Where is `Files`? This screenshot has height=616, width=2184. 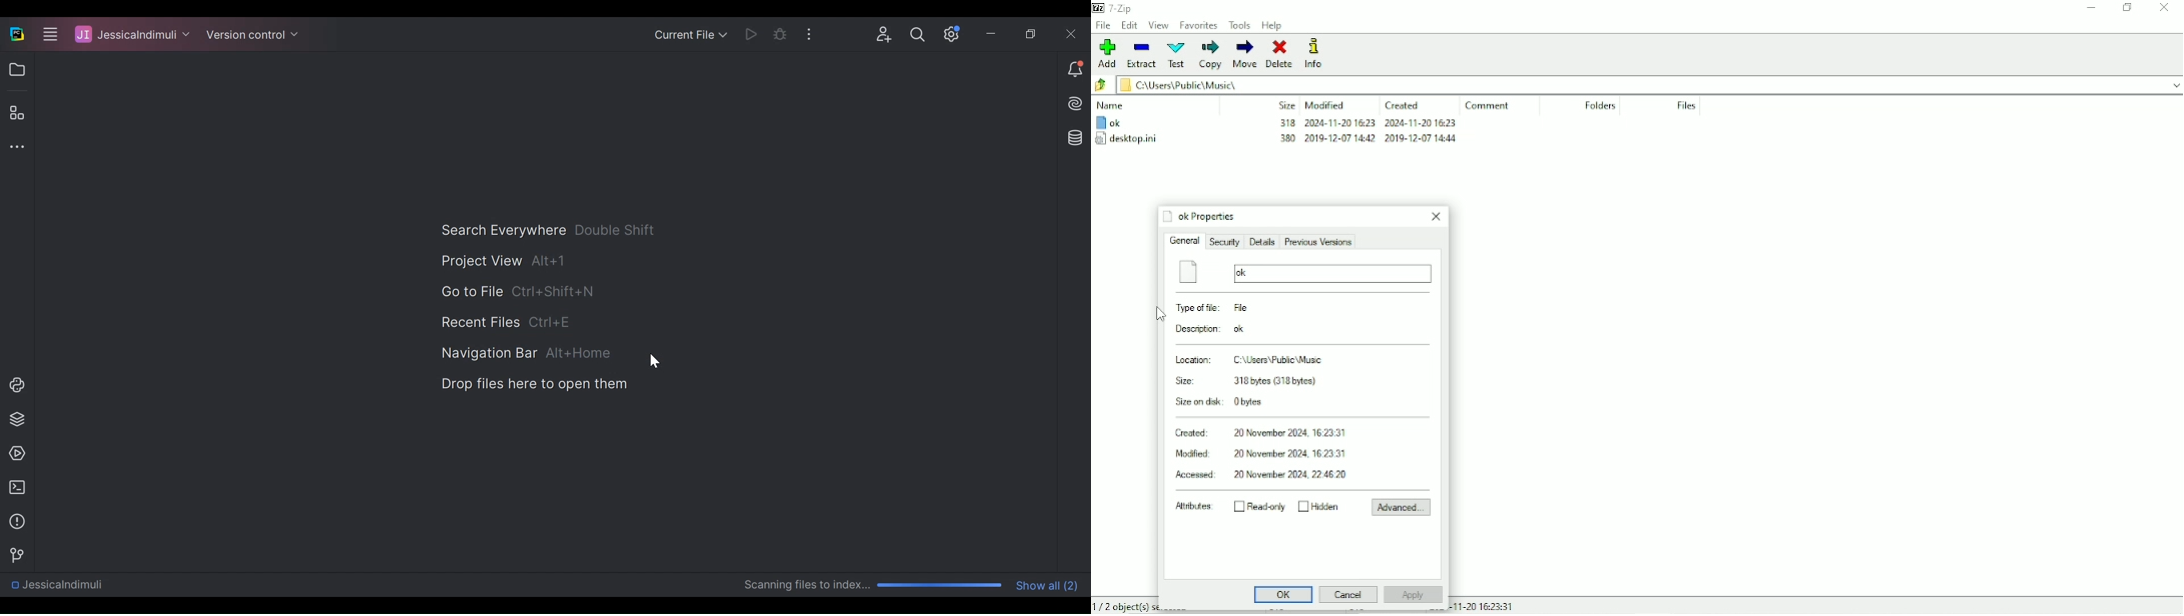
Files is located at coordinates (1687, 106).